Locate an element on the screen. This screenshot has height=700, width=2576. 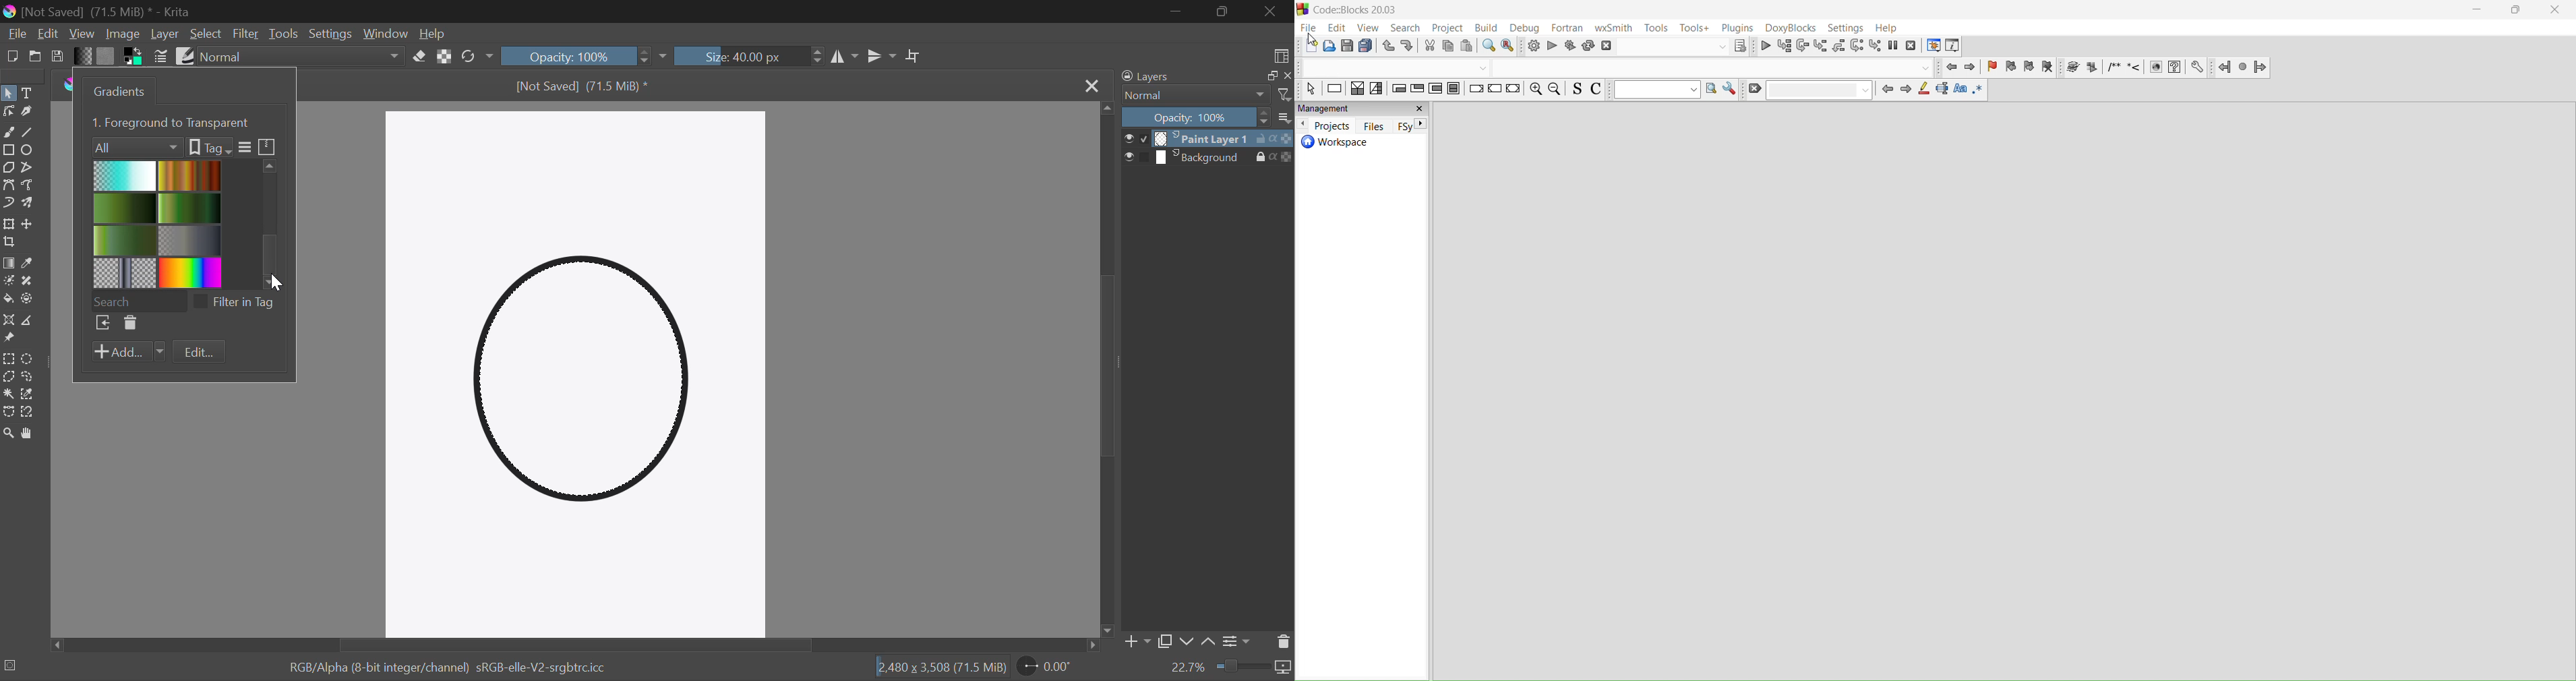
Tools is located at coordinates (284, 33).